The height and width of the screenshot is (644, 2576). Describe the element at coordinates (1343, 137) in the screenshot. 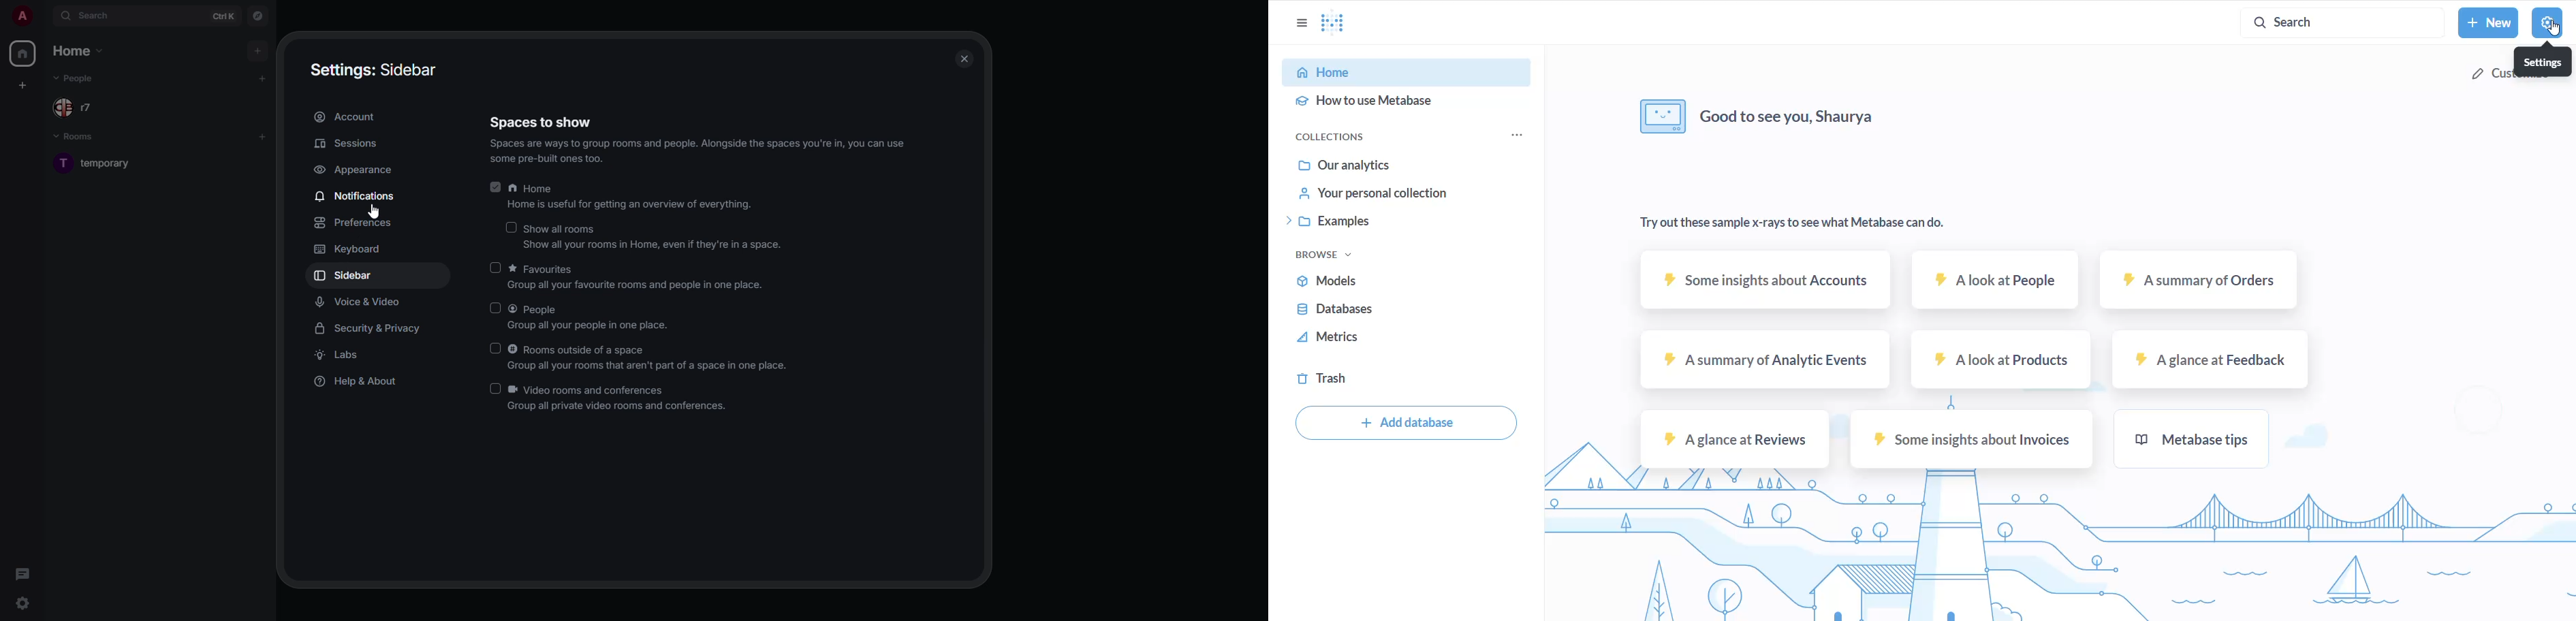

I see `COLLECTIONS` at that location.